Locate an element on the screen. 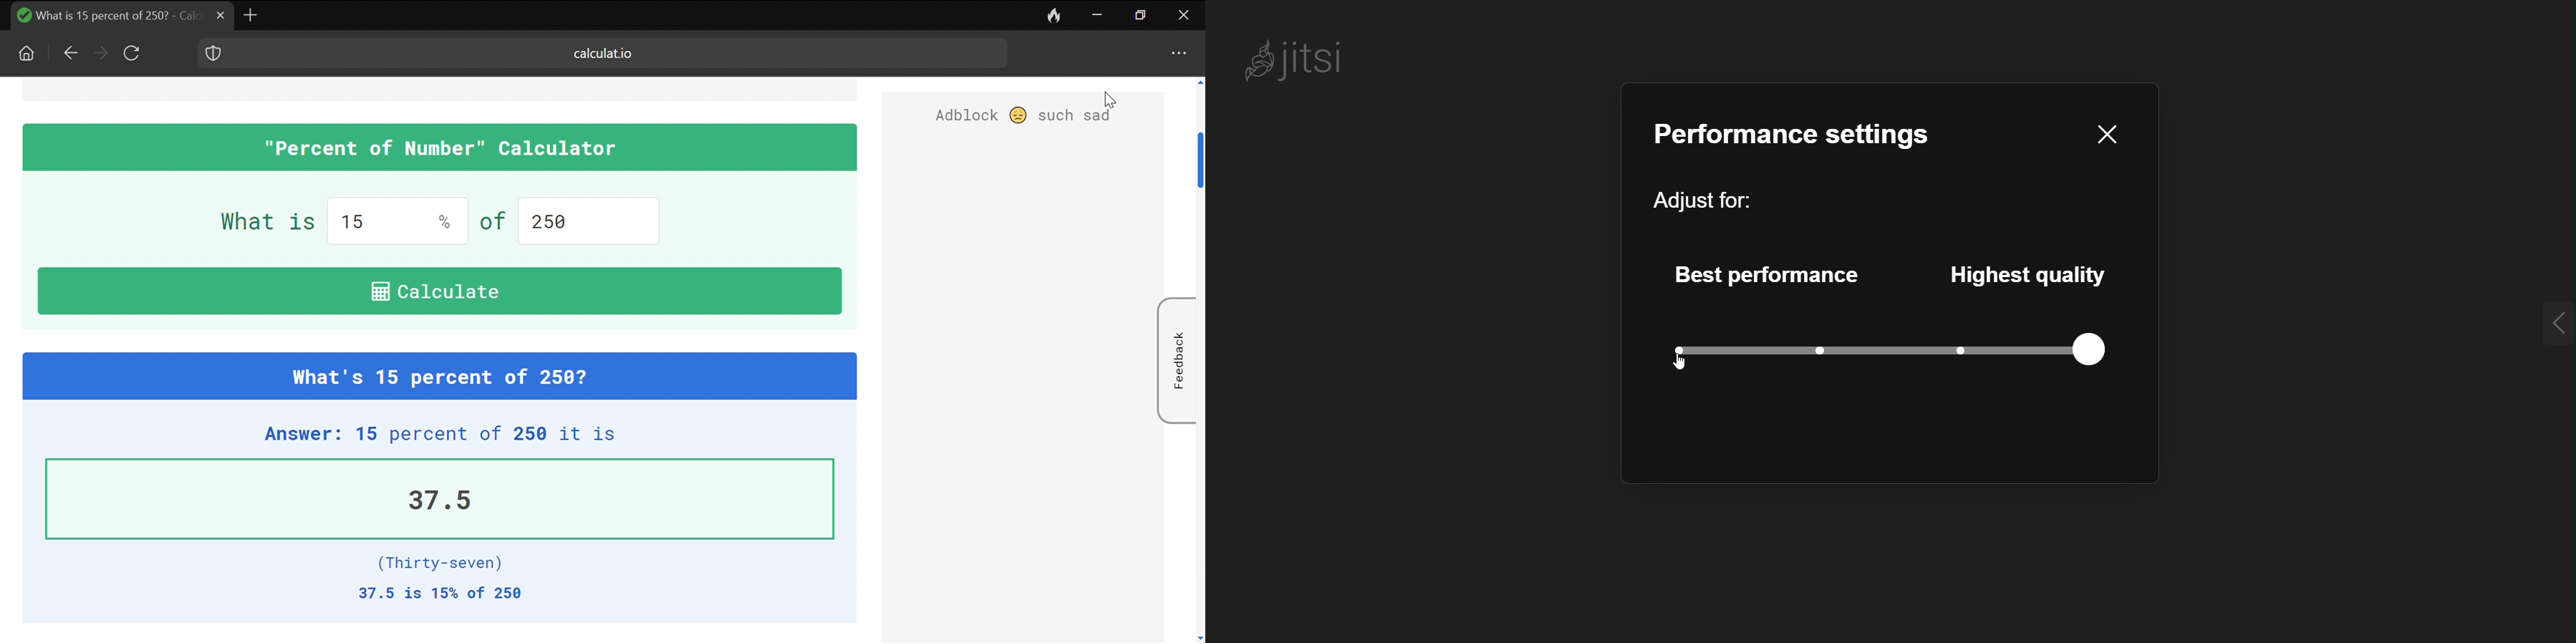 The height and width of the screenshot is (644, 2576). highest quality is located at coordinates (2035, 274).